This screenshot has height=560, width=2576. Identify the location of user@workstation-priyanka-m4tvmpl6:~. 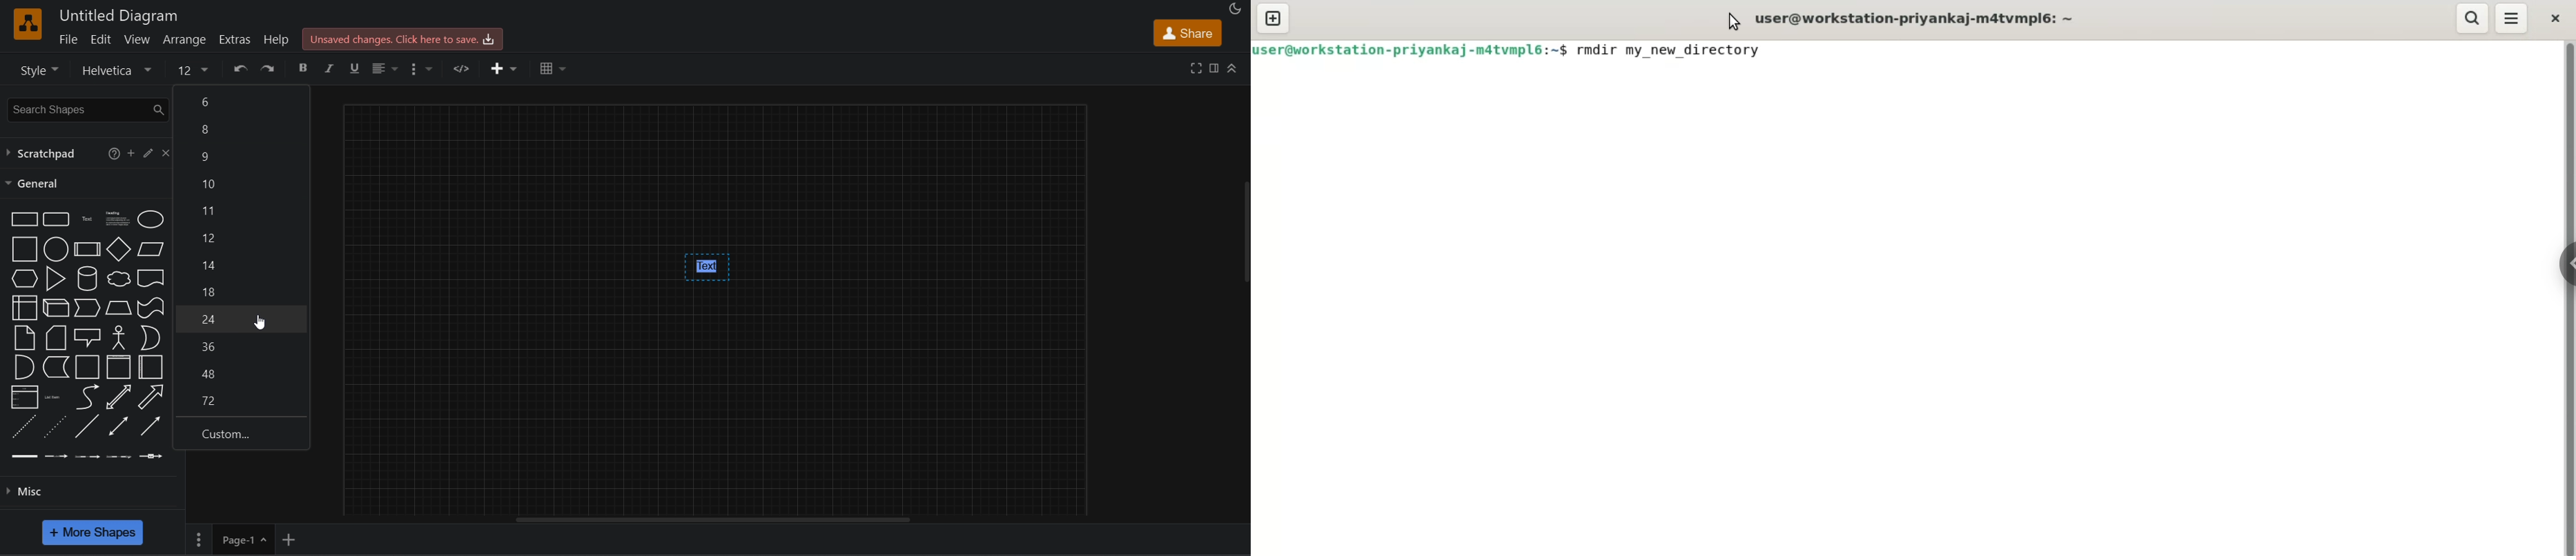
(1920, 17).